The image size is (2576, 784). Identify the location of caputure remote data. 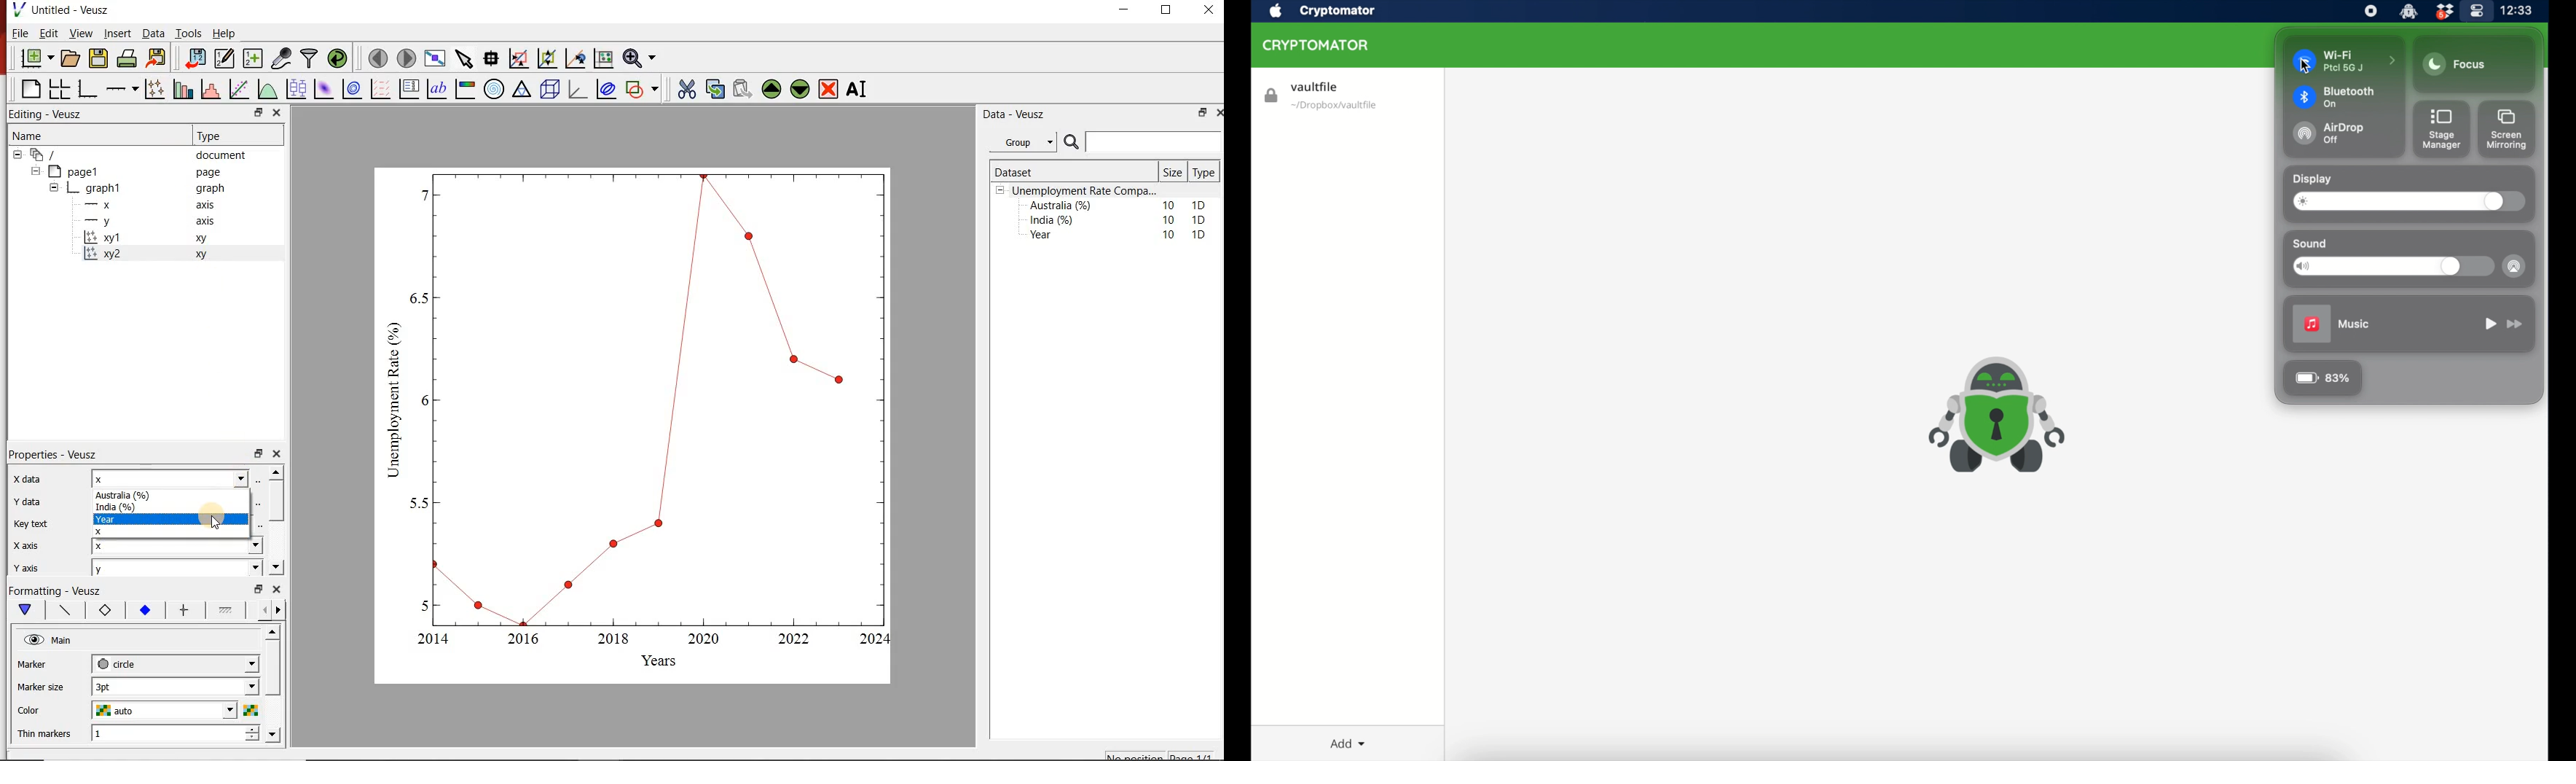
(283, 58).